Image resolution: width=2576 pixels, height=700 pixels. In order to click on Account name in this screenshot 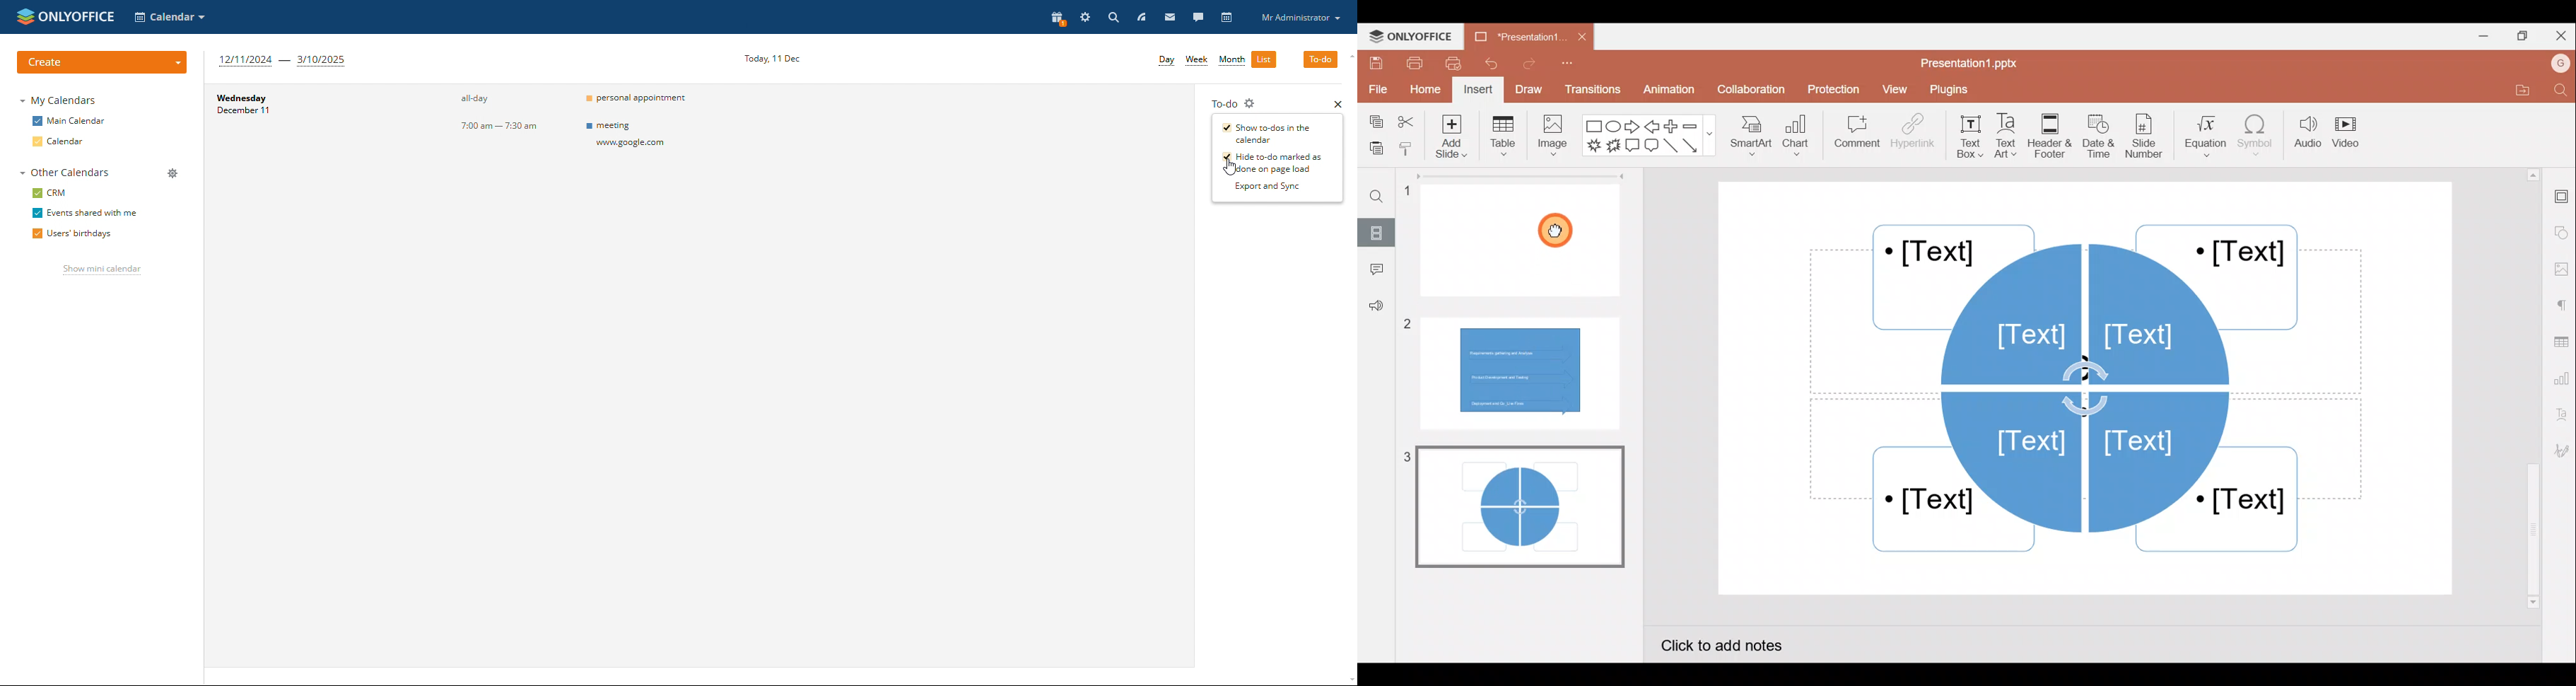, I will do `click(2556, 65)`.